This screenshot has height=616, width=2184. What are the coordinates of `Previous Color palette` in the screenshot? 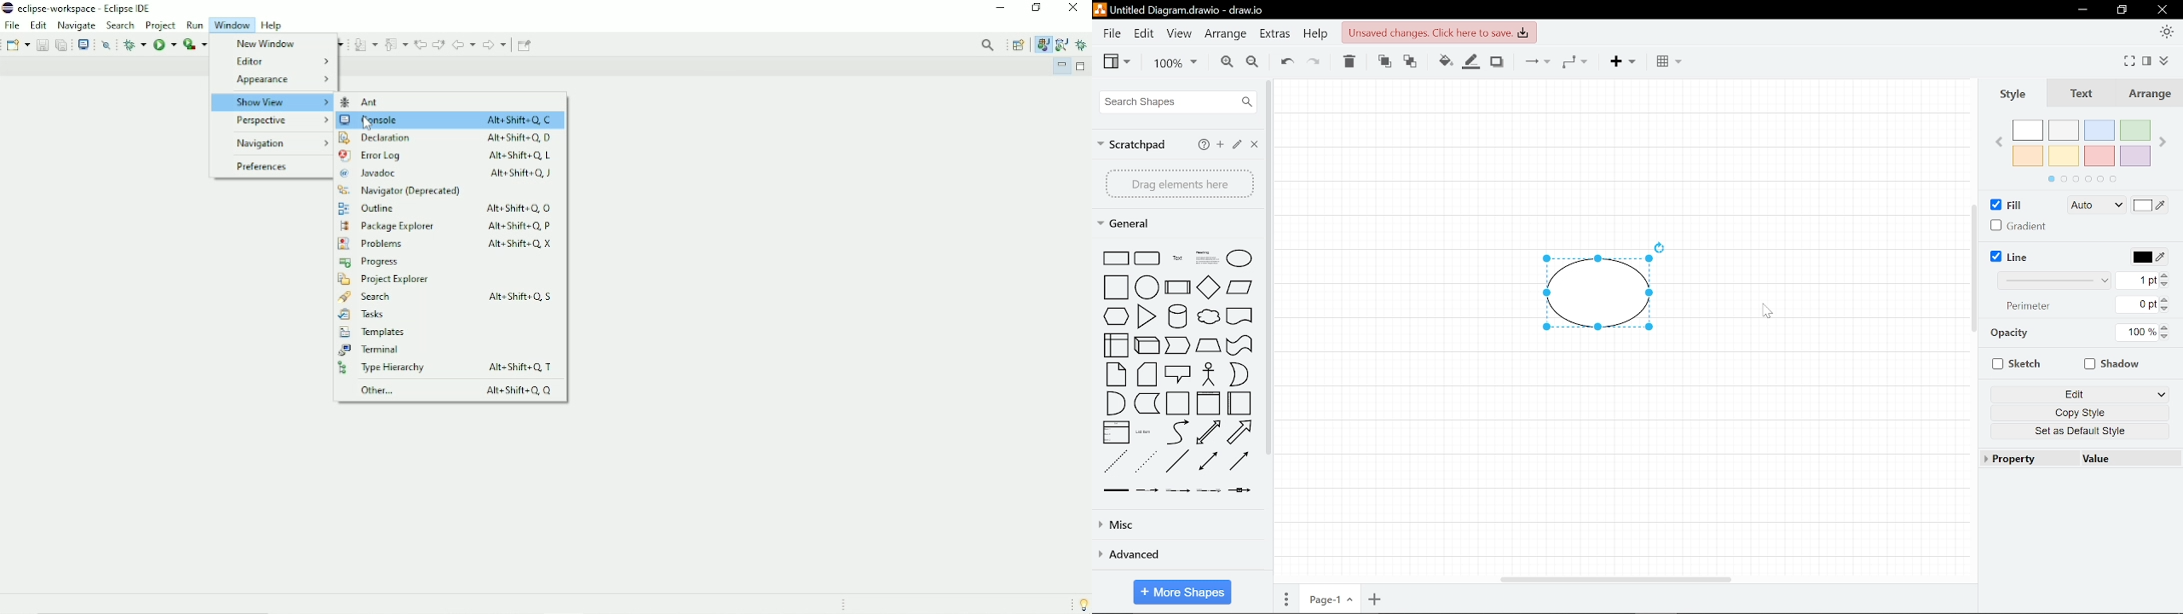 It's located at (1997, 141).